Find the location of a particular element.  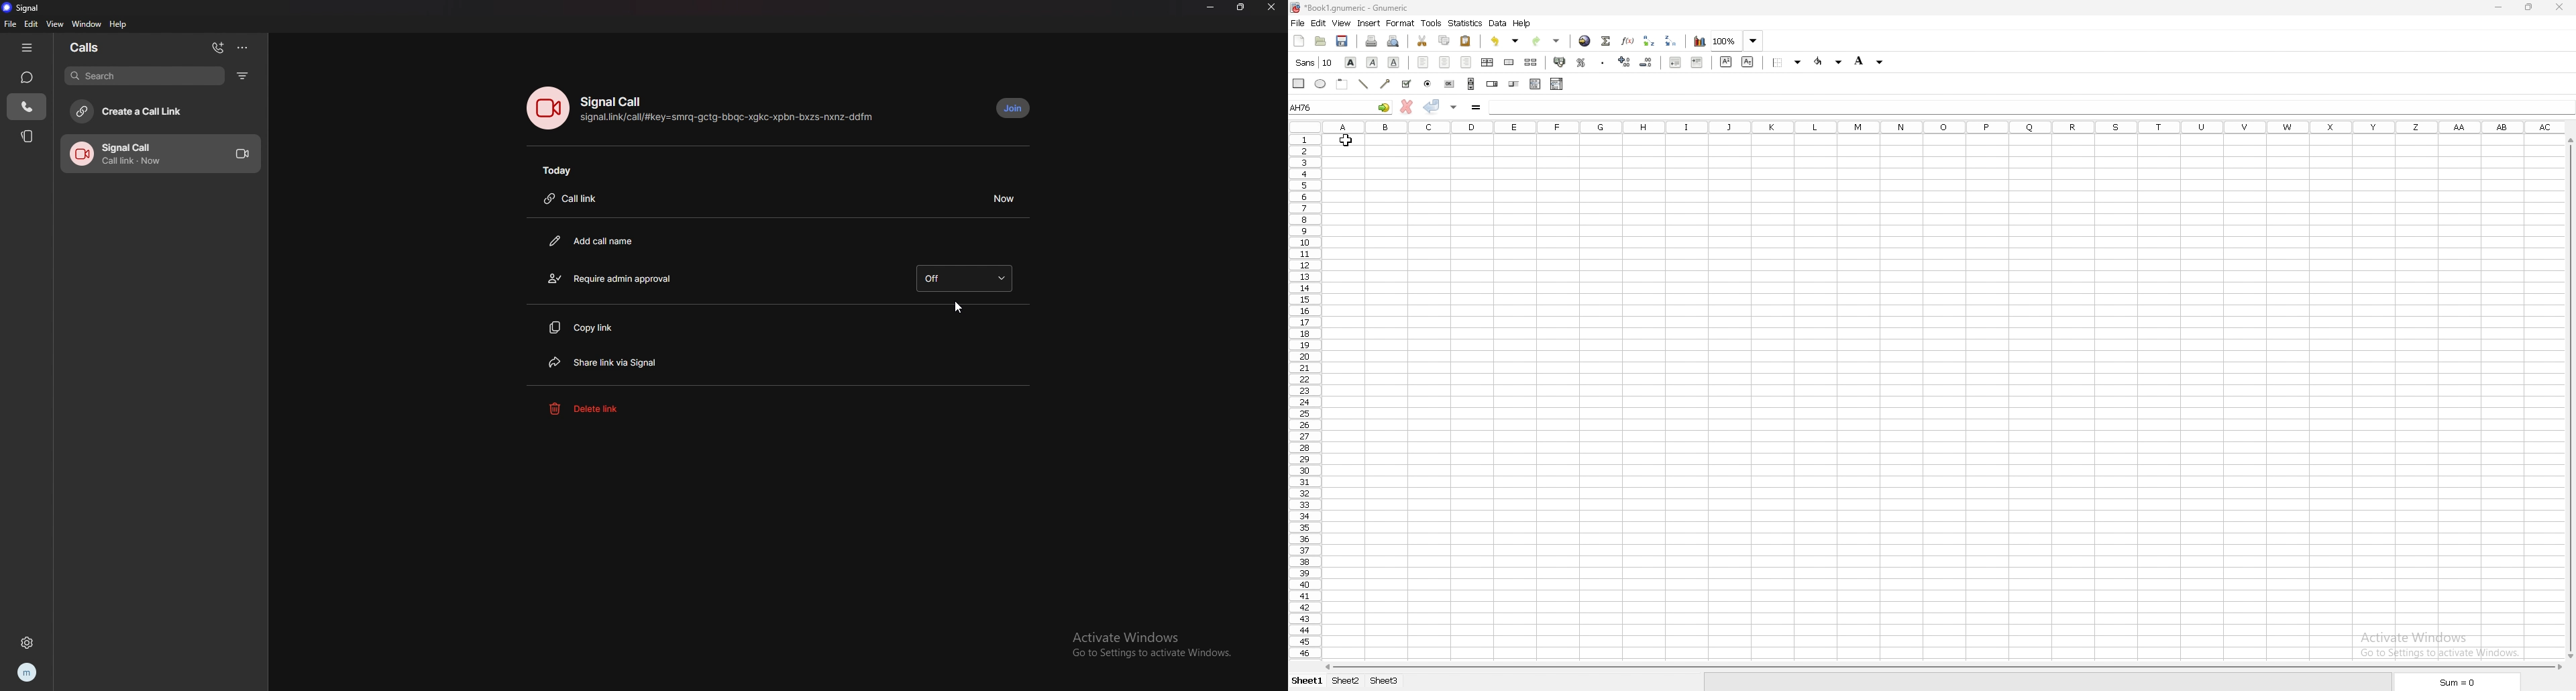

minimize is located at coordinates (2500, 9).